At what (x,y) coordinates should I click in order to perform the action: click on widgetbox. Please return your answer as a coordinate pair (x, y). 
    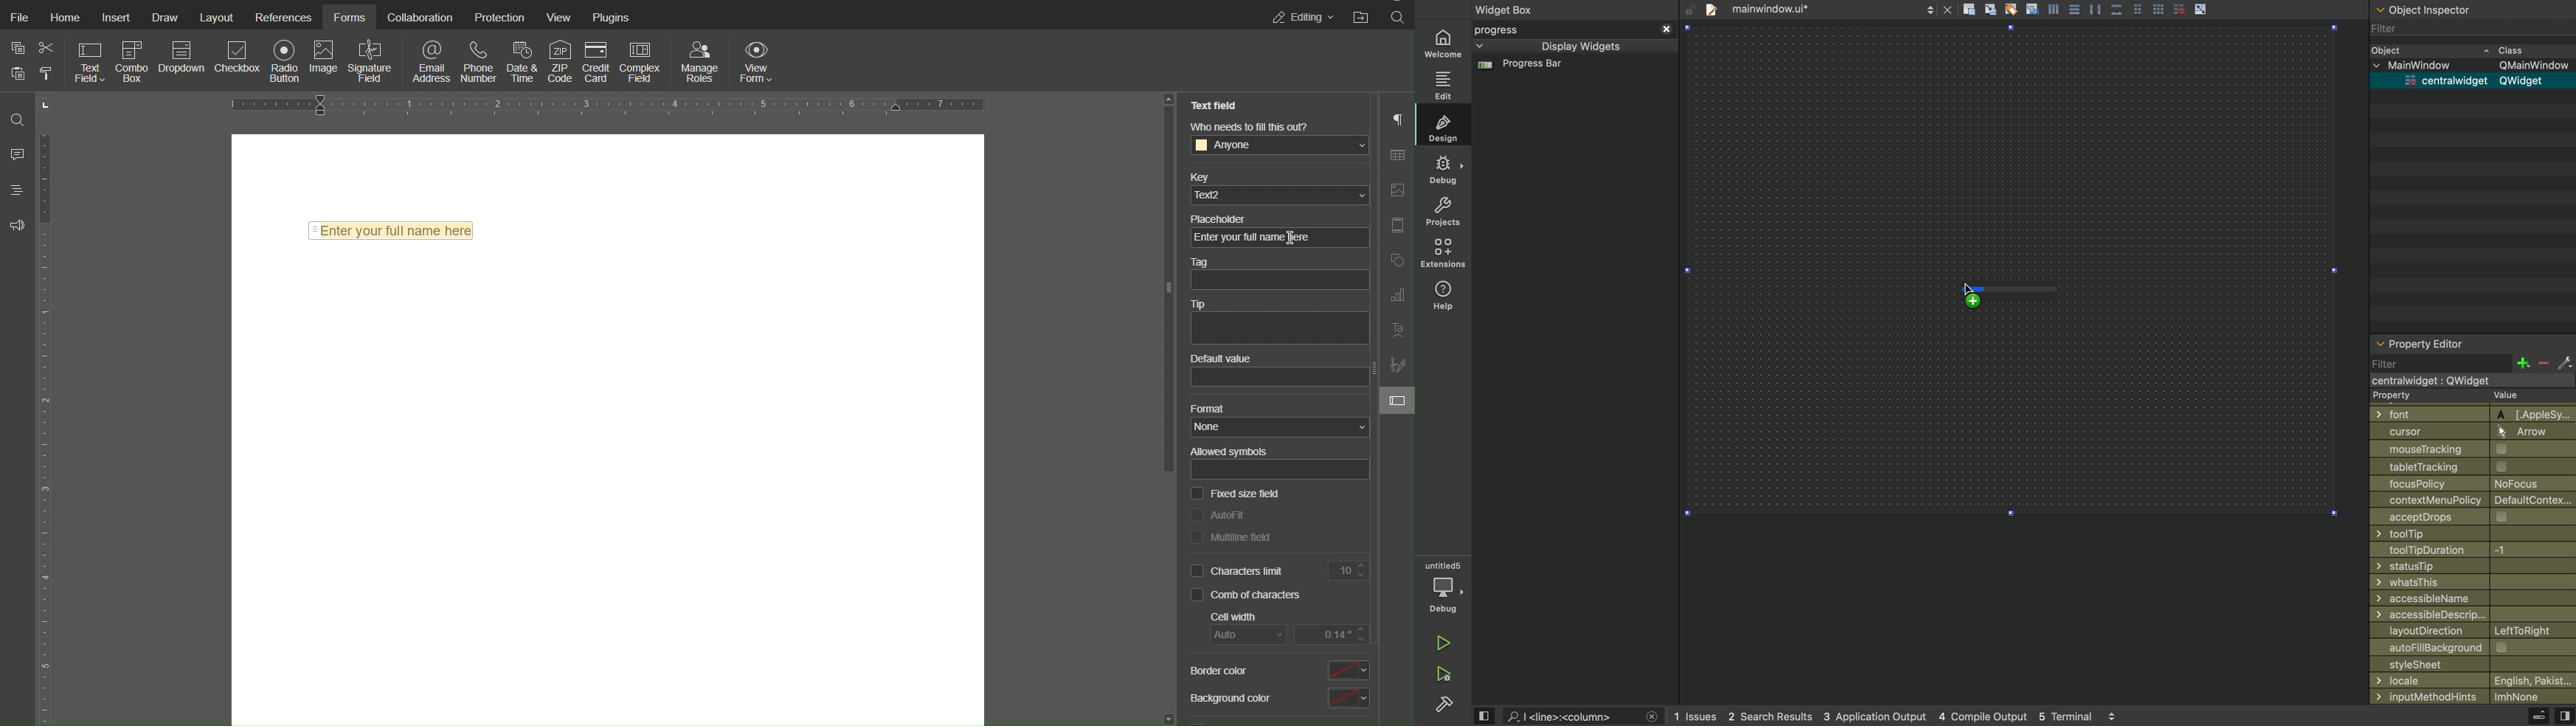
    Looking at the image, I should click on (1544, 9).